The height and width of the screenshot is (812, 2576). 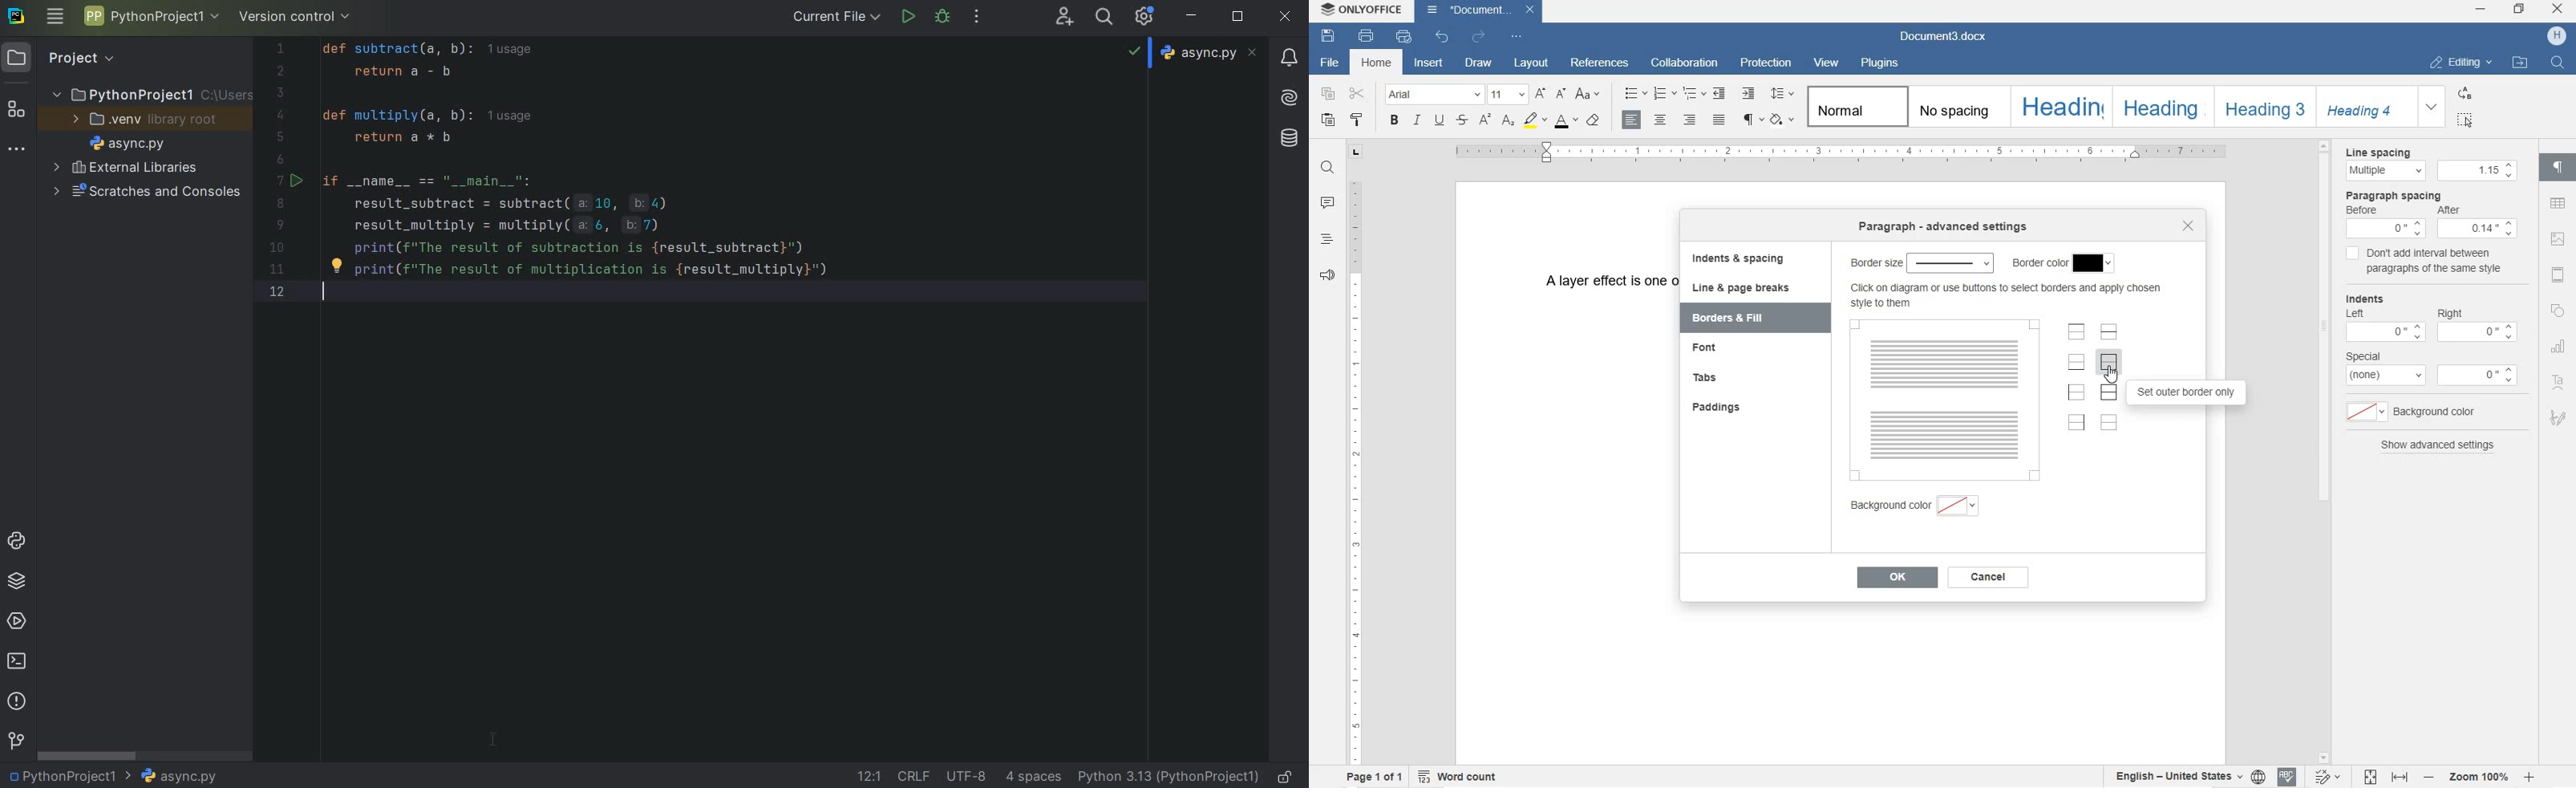 I want to click on Right, so click(x=2476, y=320).